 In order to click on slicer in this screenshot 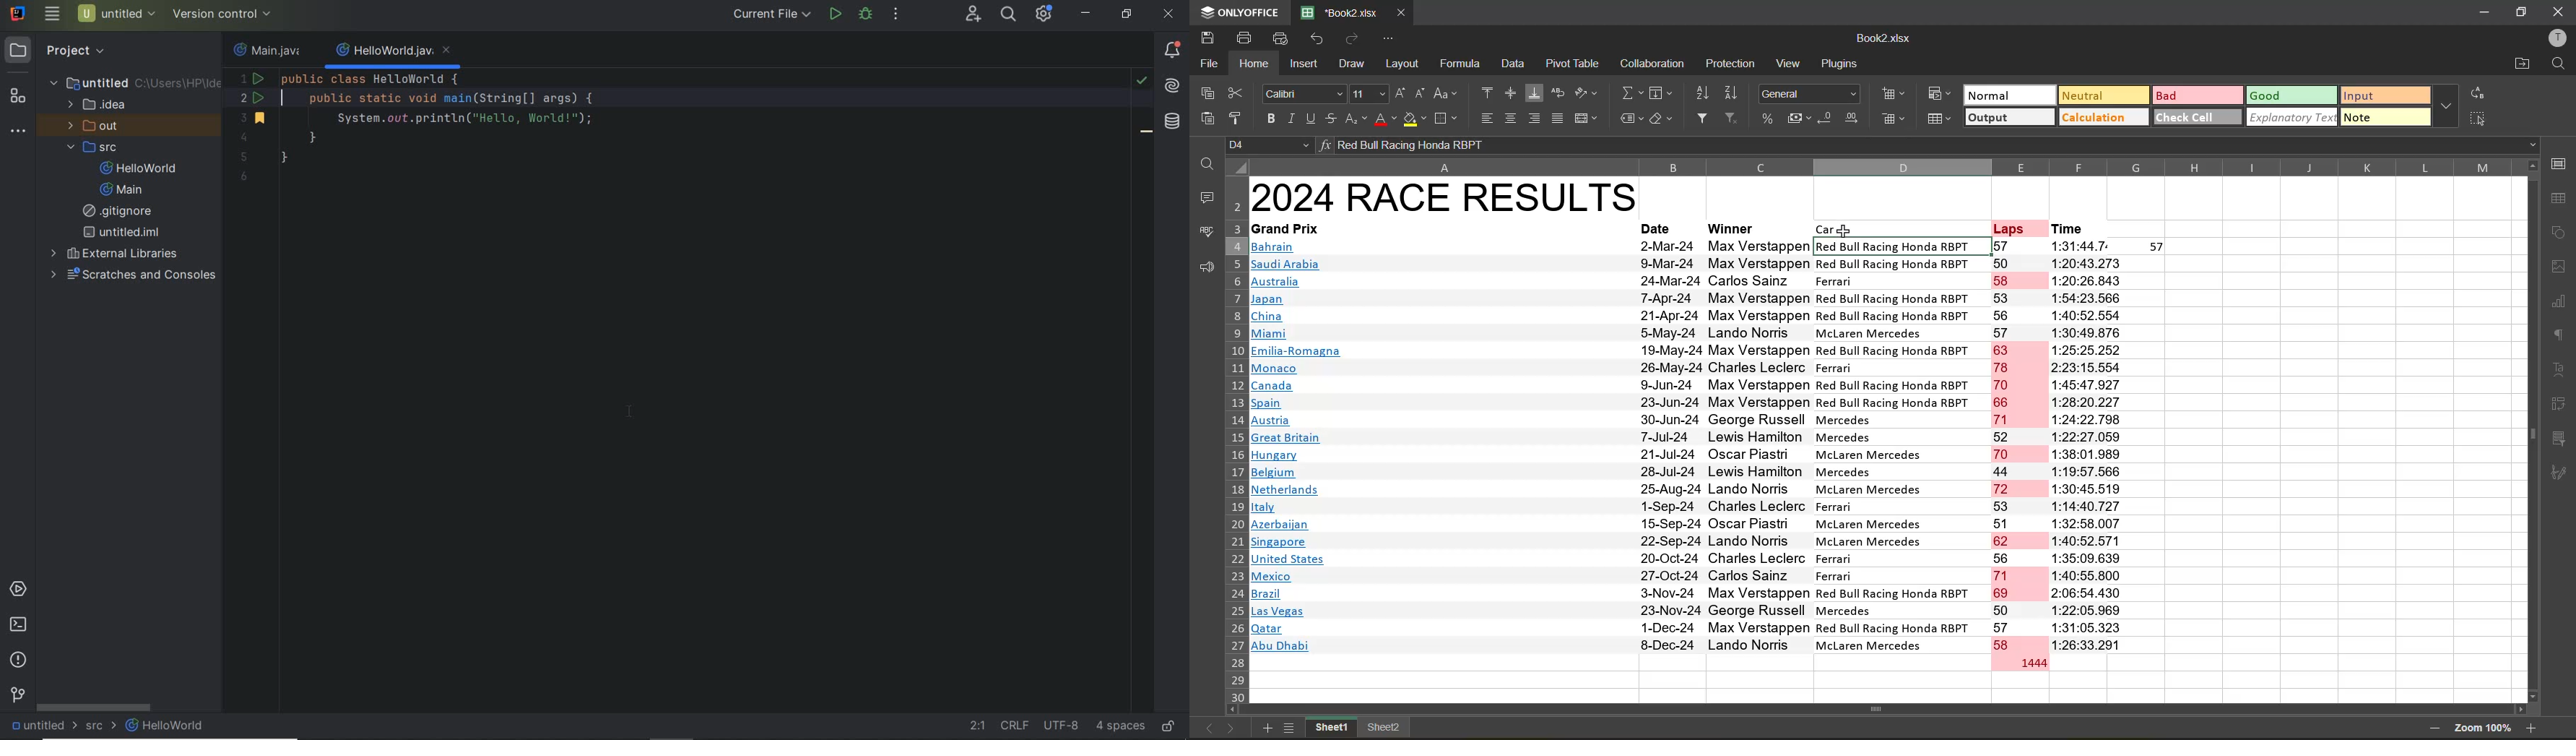, I will do `click(2559, 438)`.